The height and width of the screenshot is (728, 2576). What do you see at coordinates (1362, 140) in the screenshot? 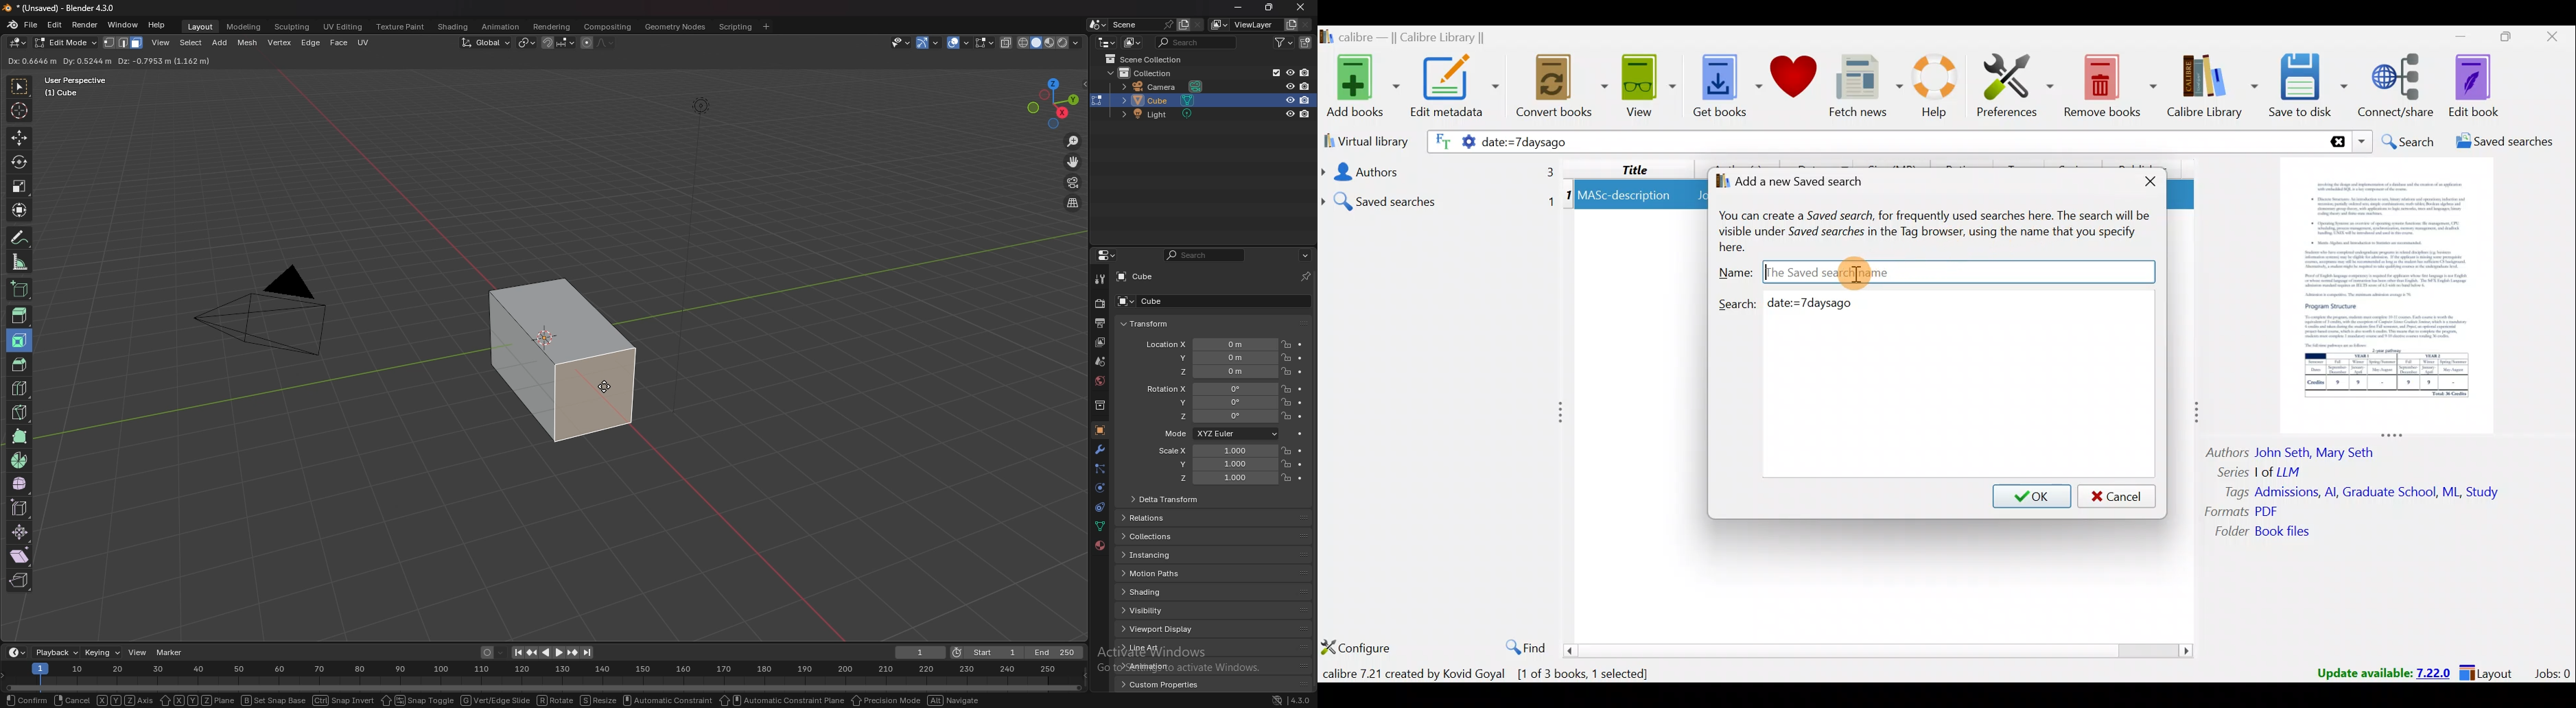
I see `Virtual library` at bounding box center [1362, 140].